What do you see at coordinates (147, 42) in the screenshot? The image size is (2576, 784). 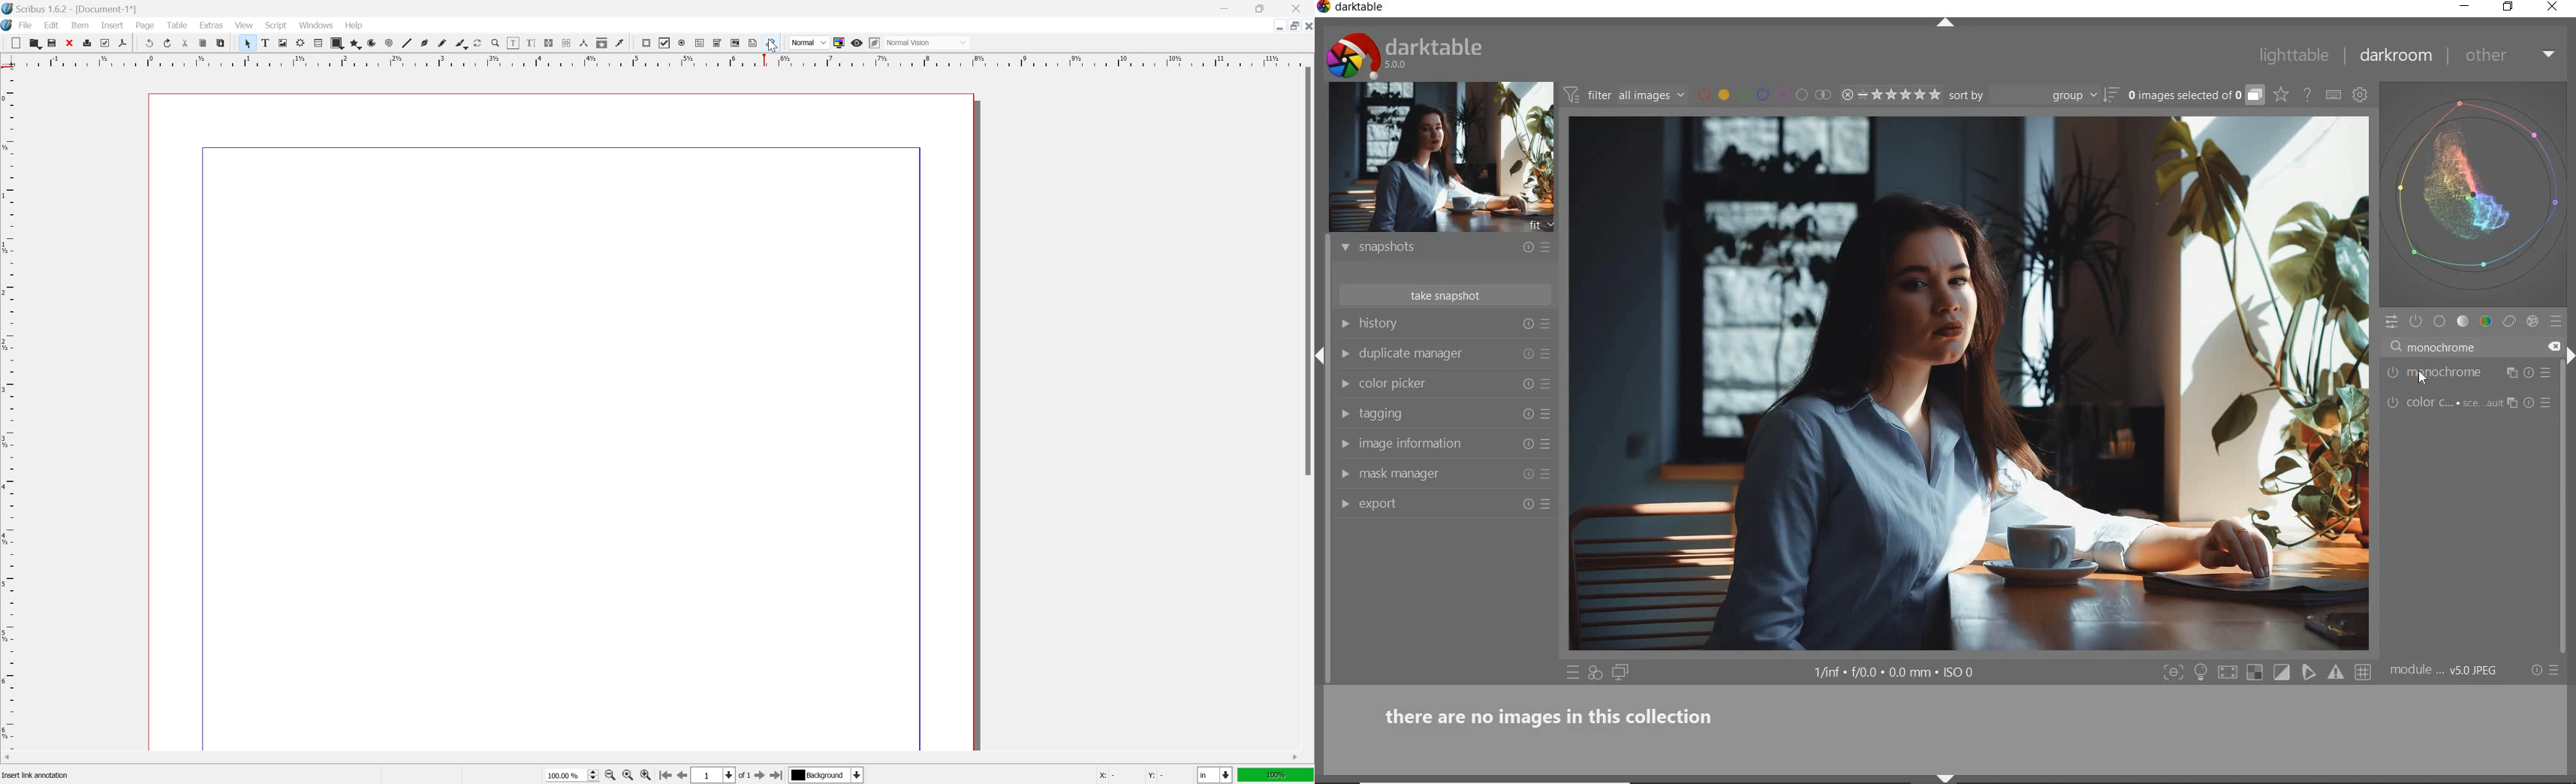 I see `undo` at bounding box center [147, 42].